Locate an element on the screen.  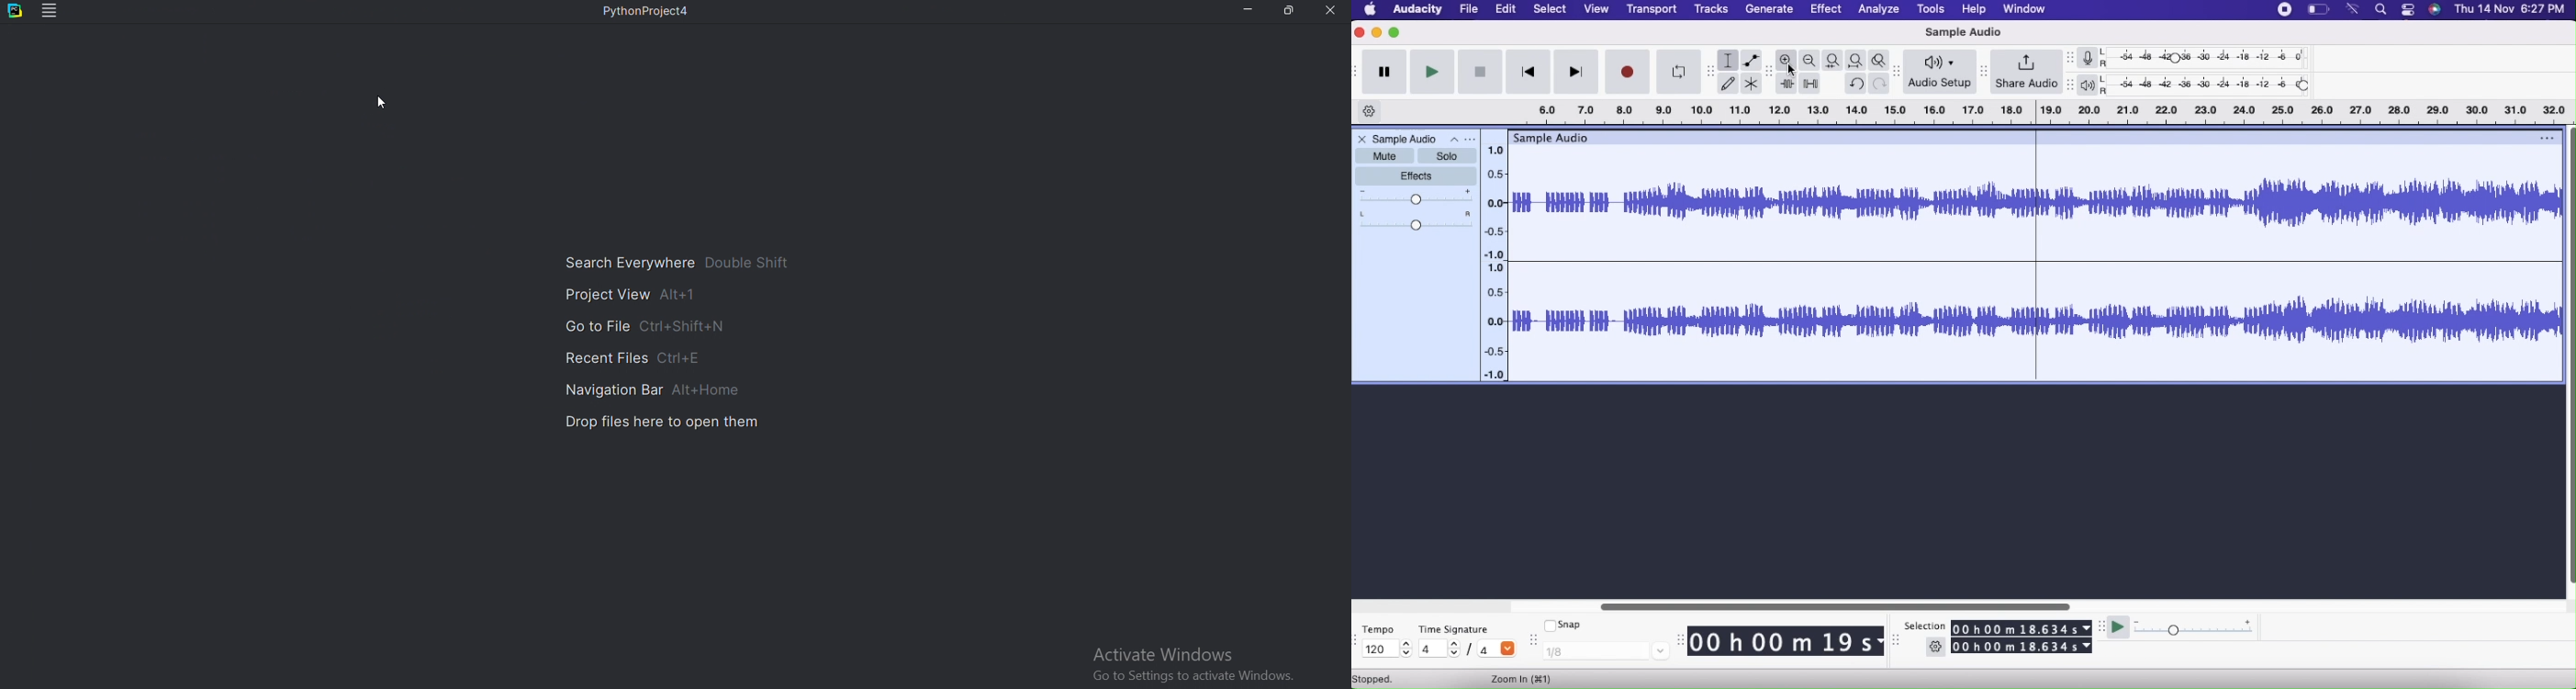
resize is located at coordinates (1984, 71).